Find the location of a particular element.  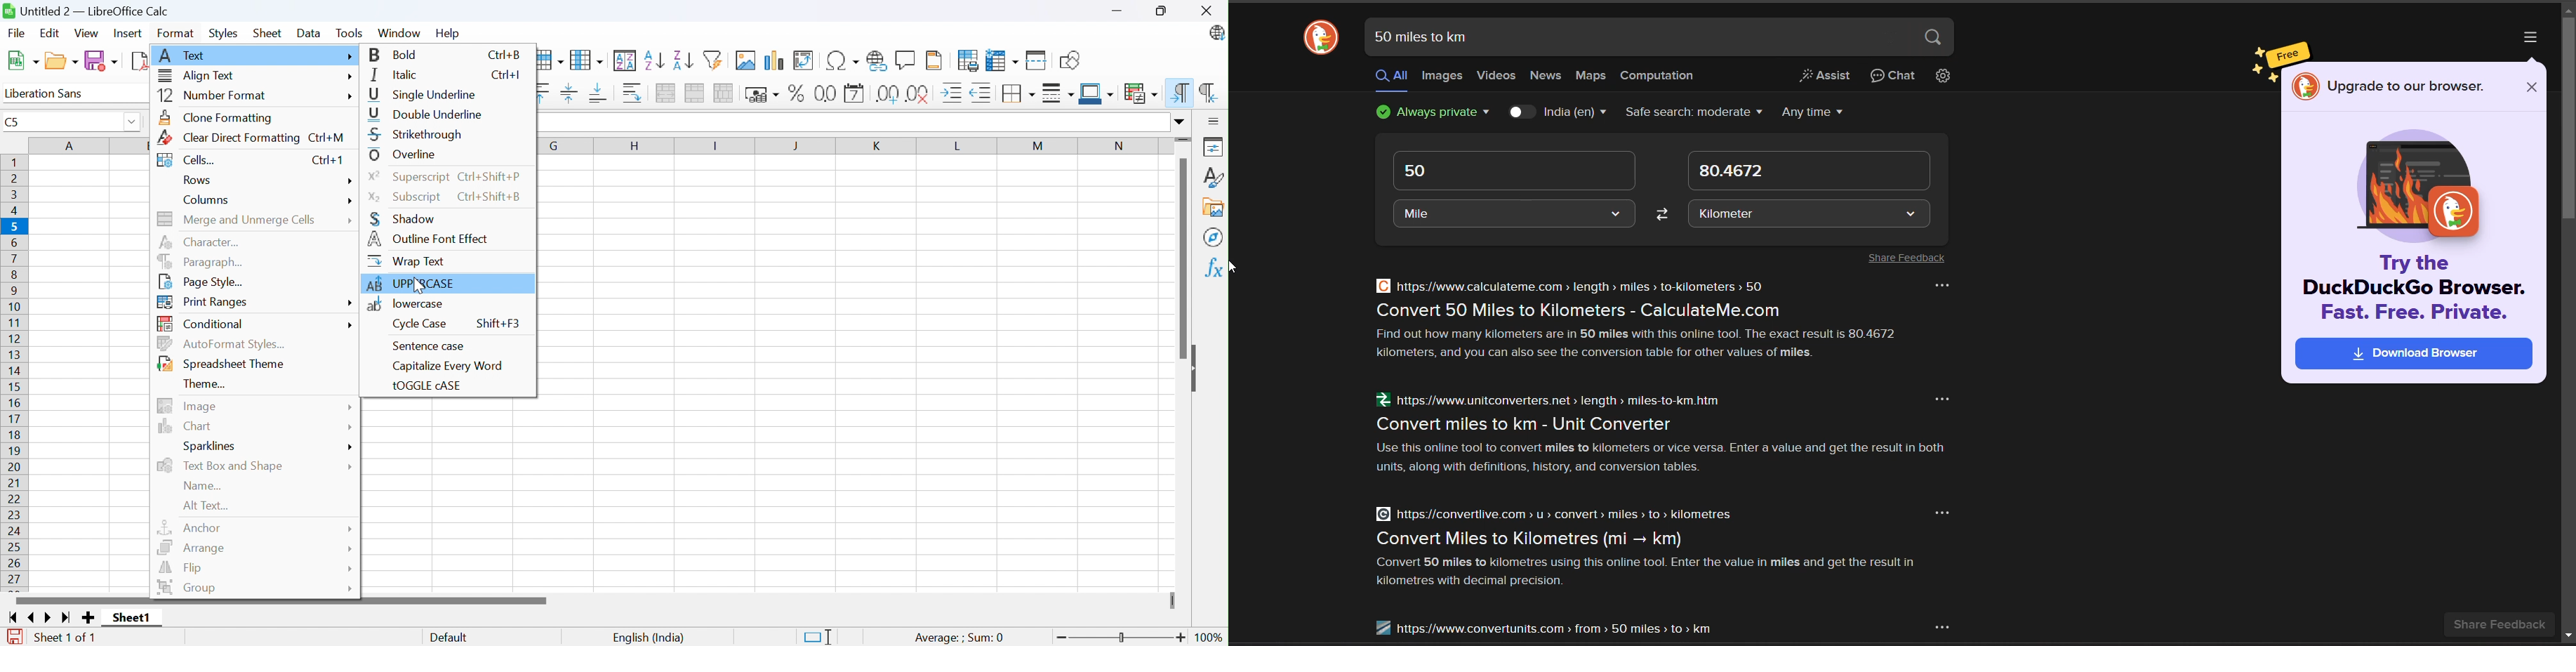

more option is located at coordinates (1942, 397).